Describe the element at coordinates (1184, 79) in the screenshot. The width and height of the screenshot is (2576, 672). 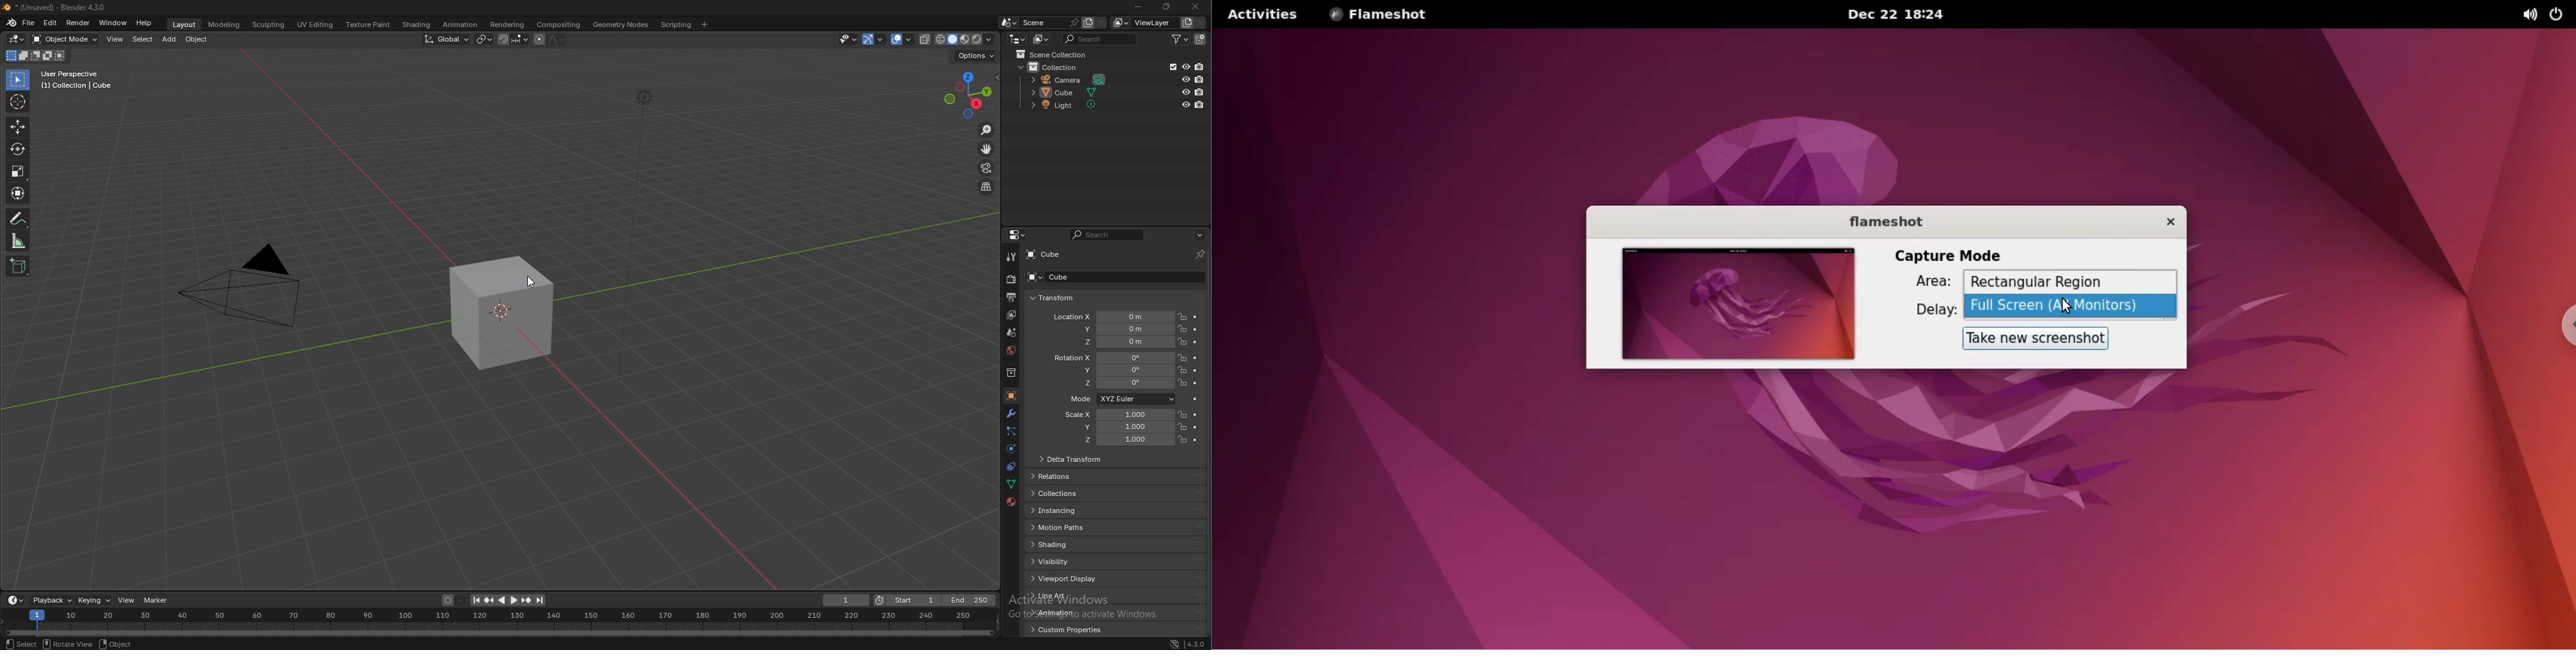
I see `hide in viewport` at that location.